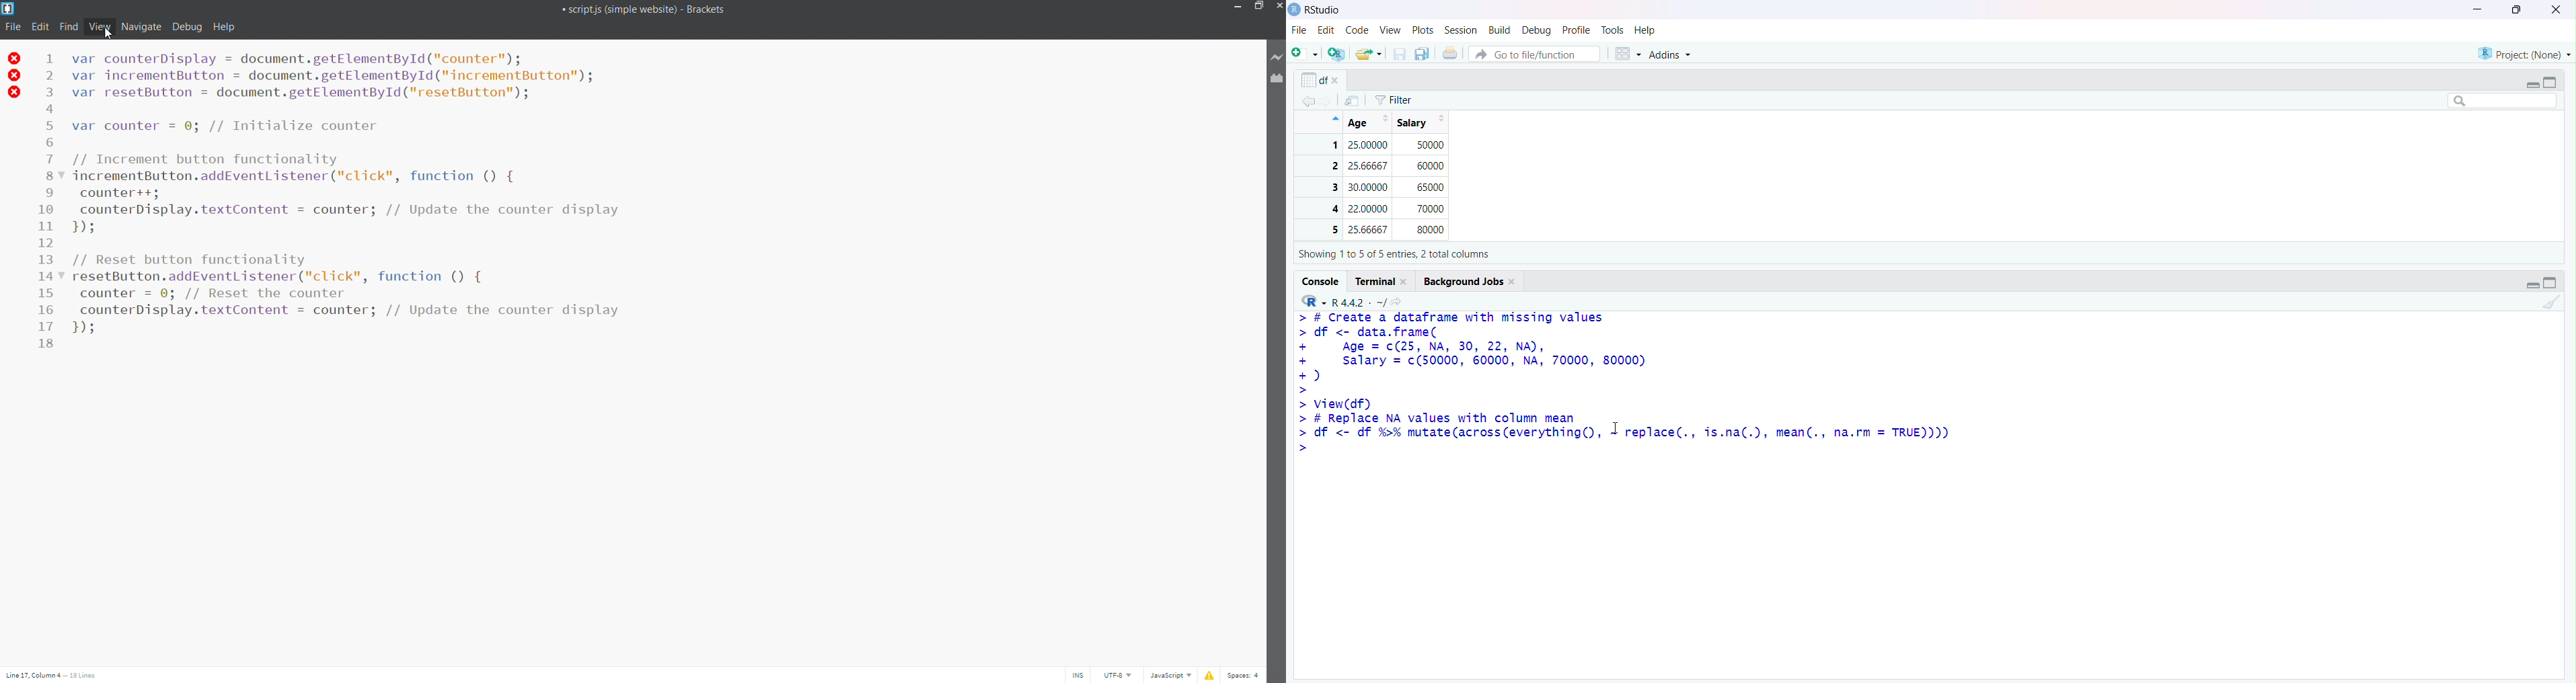 The width and height of the screenshot is (2576, 700). I want to click on Minimize, so click(2476, 9).